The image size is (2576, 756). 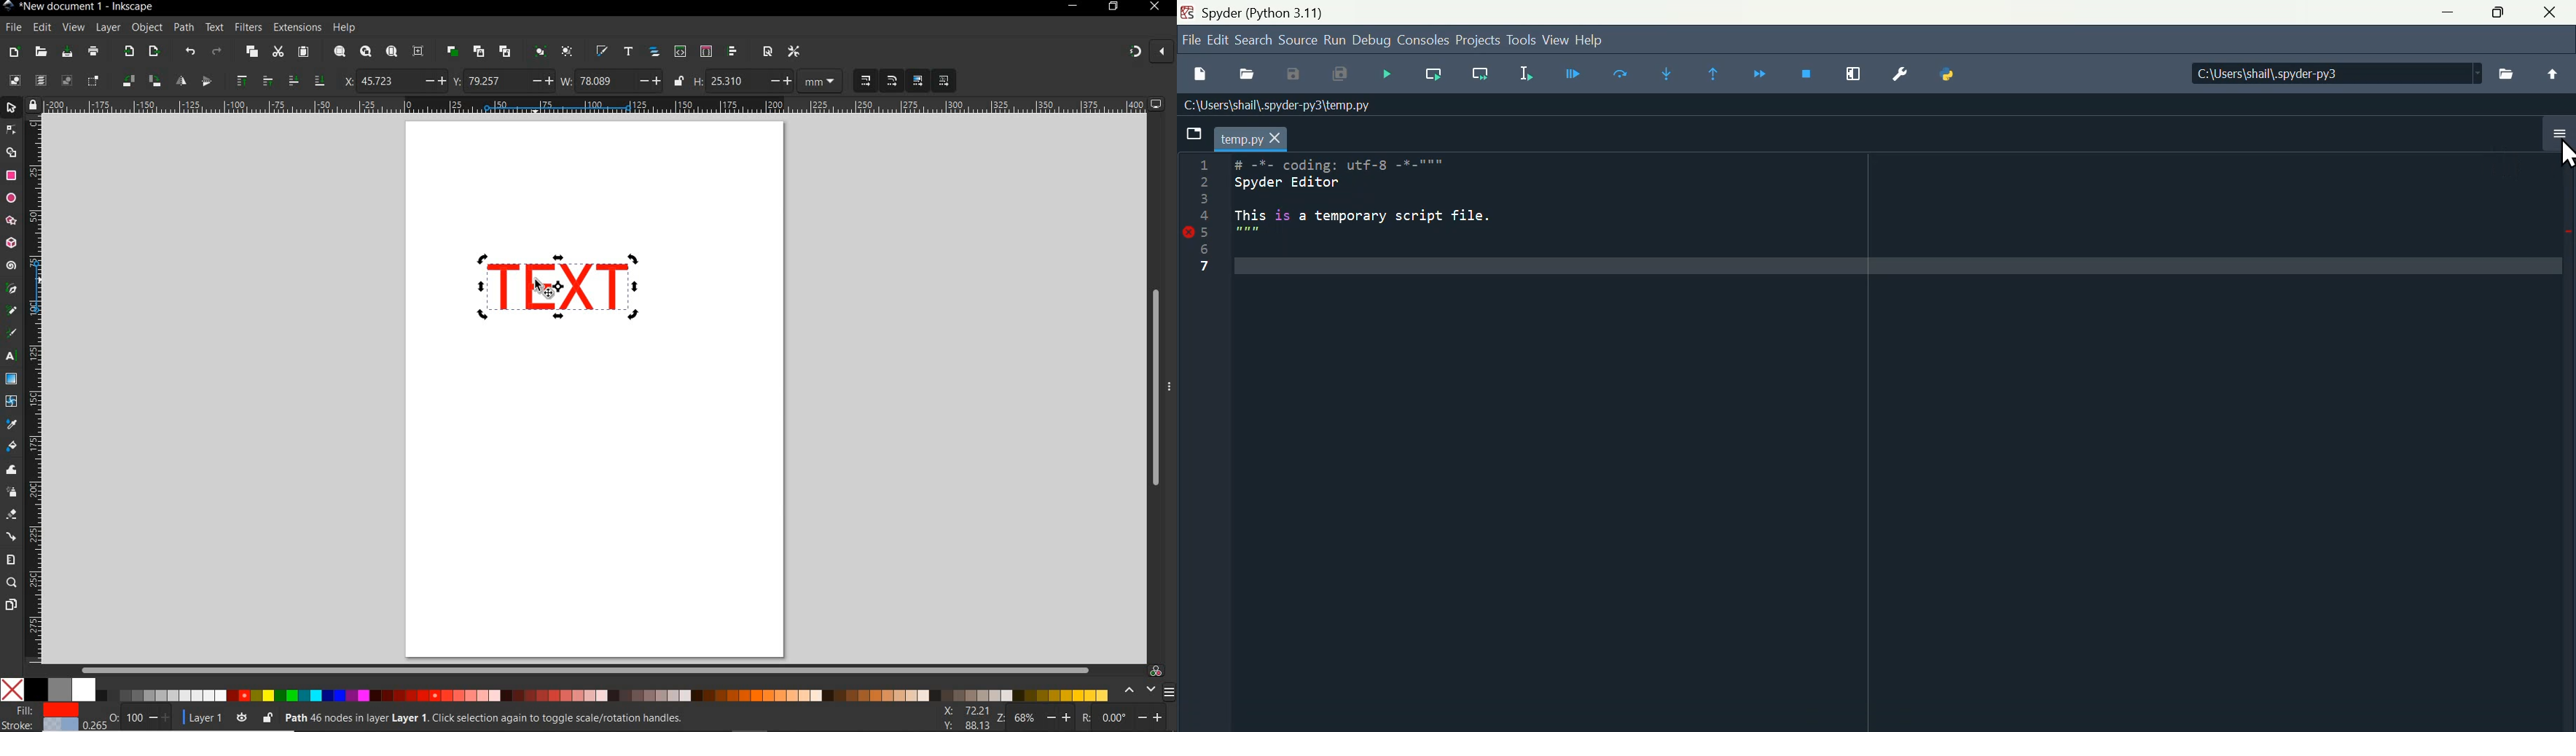 I want to click on Stop debugging, so click(x=1811, y=78).